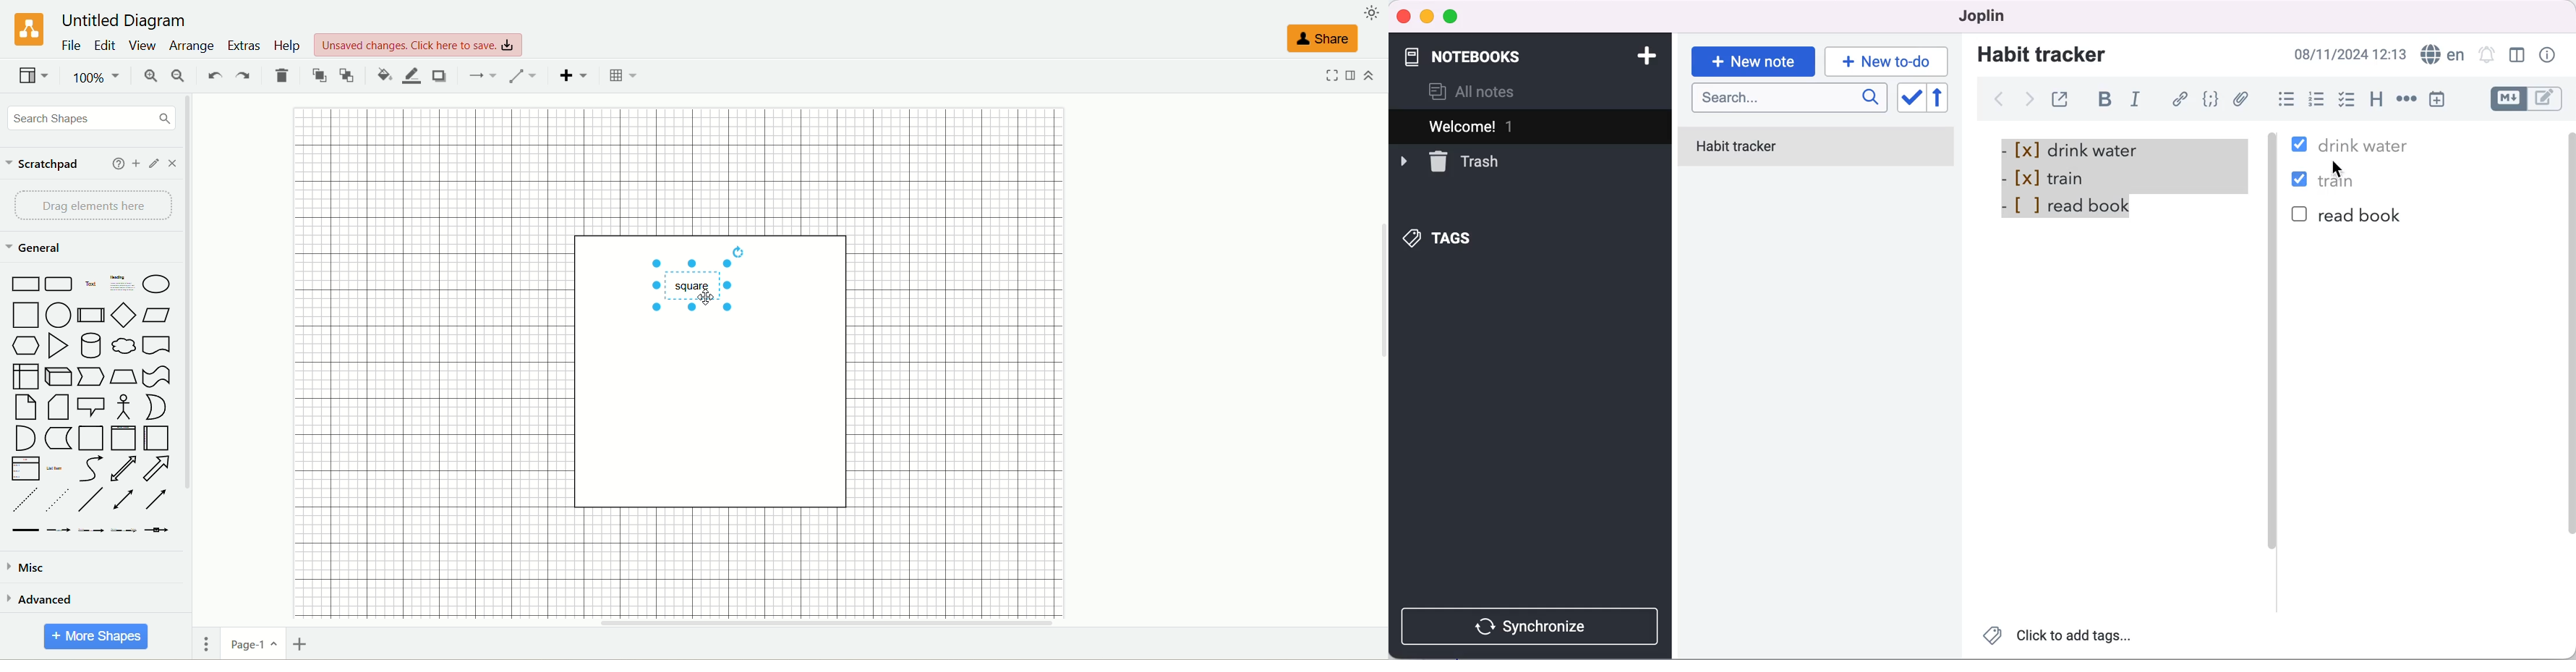 Image resolution: width=2576 pixels, height=672 pixels. I want to click on - [ ] read book, so click(2065, 209).